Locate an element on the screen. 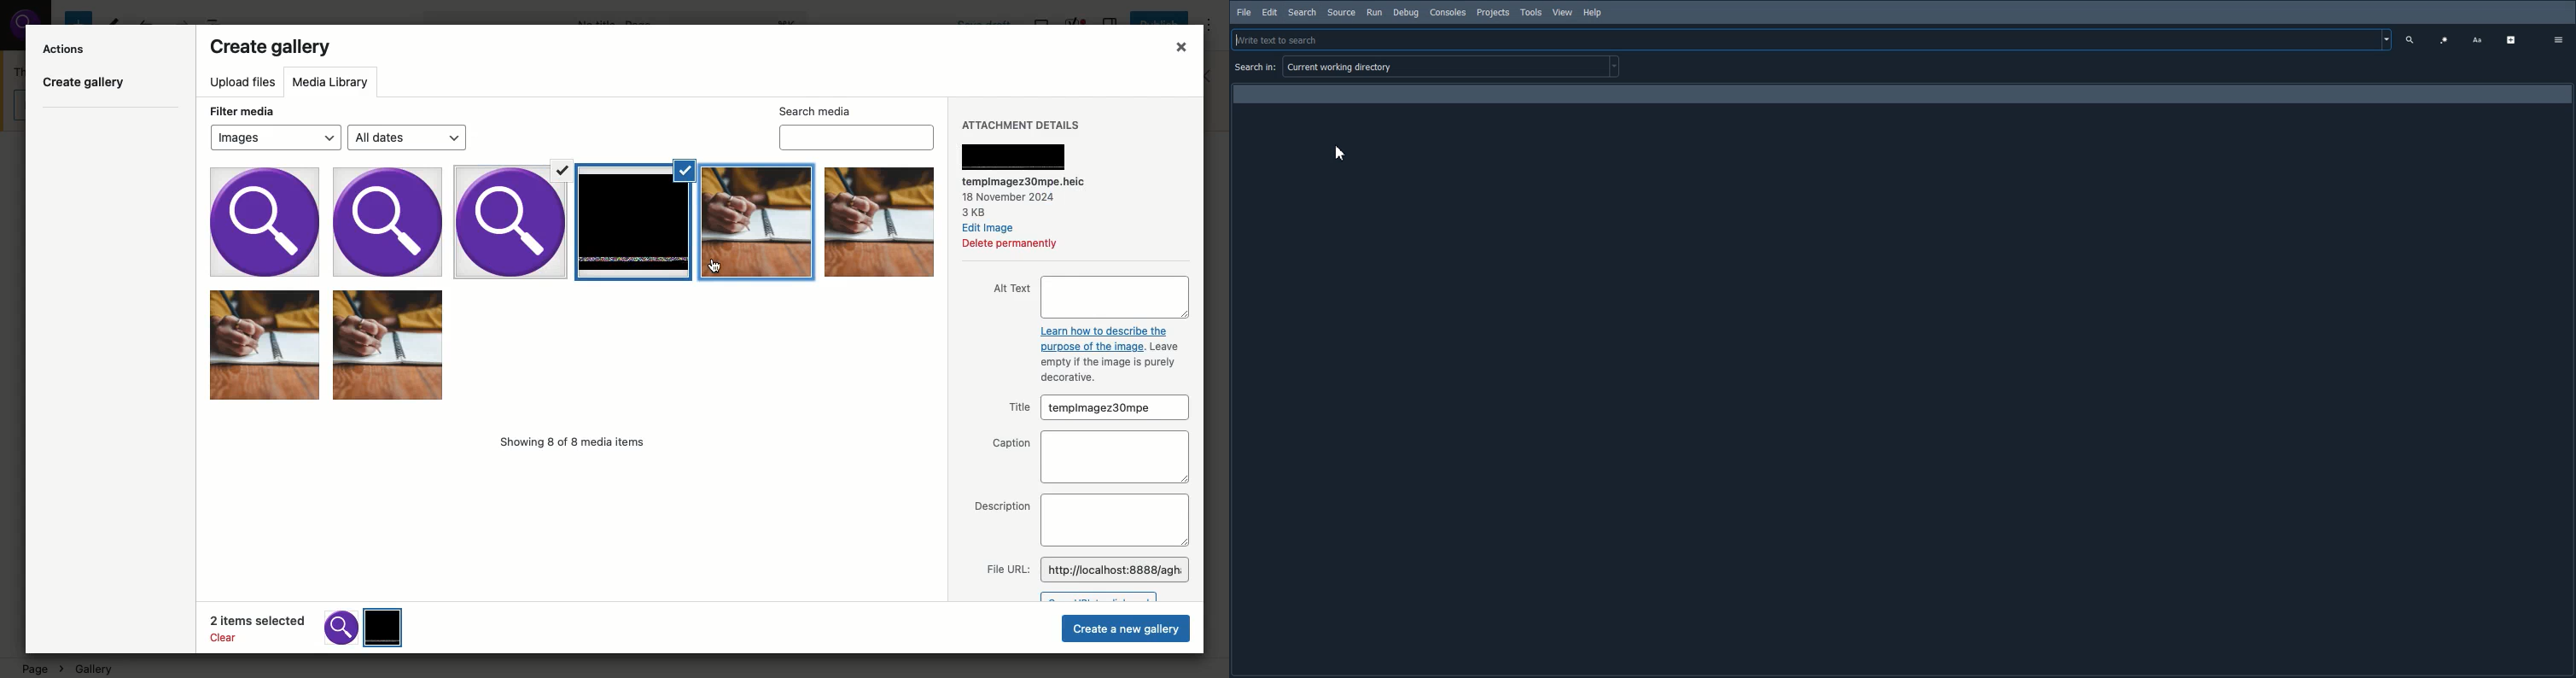  3KB  is located at coordinates (1017, 213).